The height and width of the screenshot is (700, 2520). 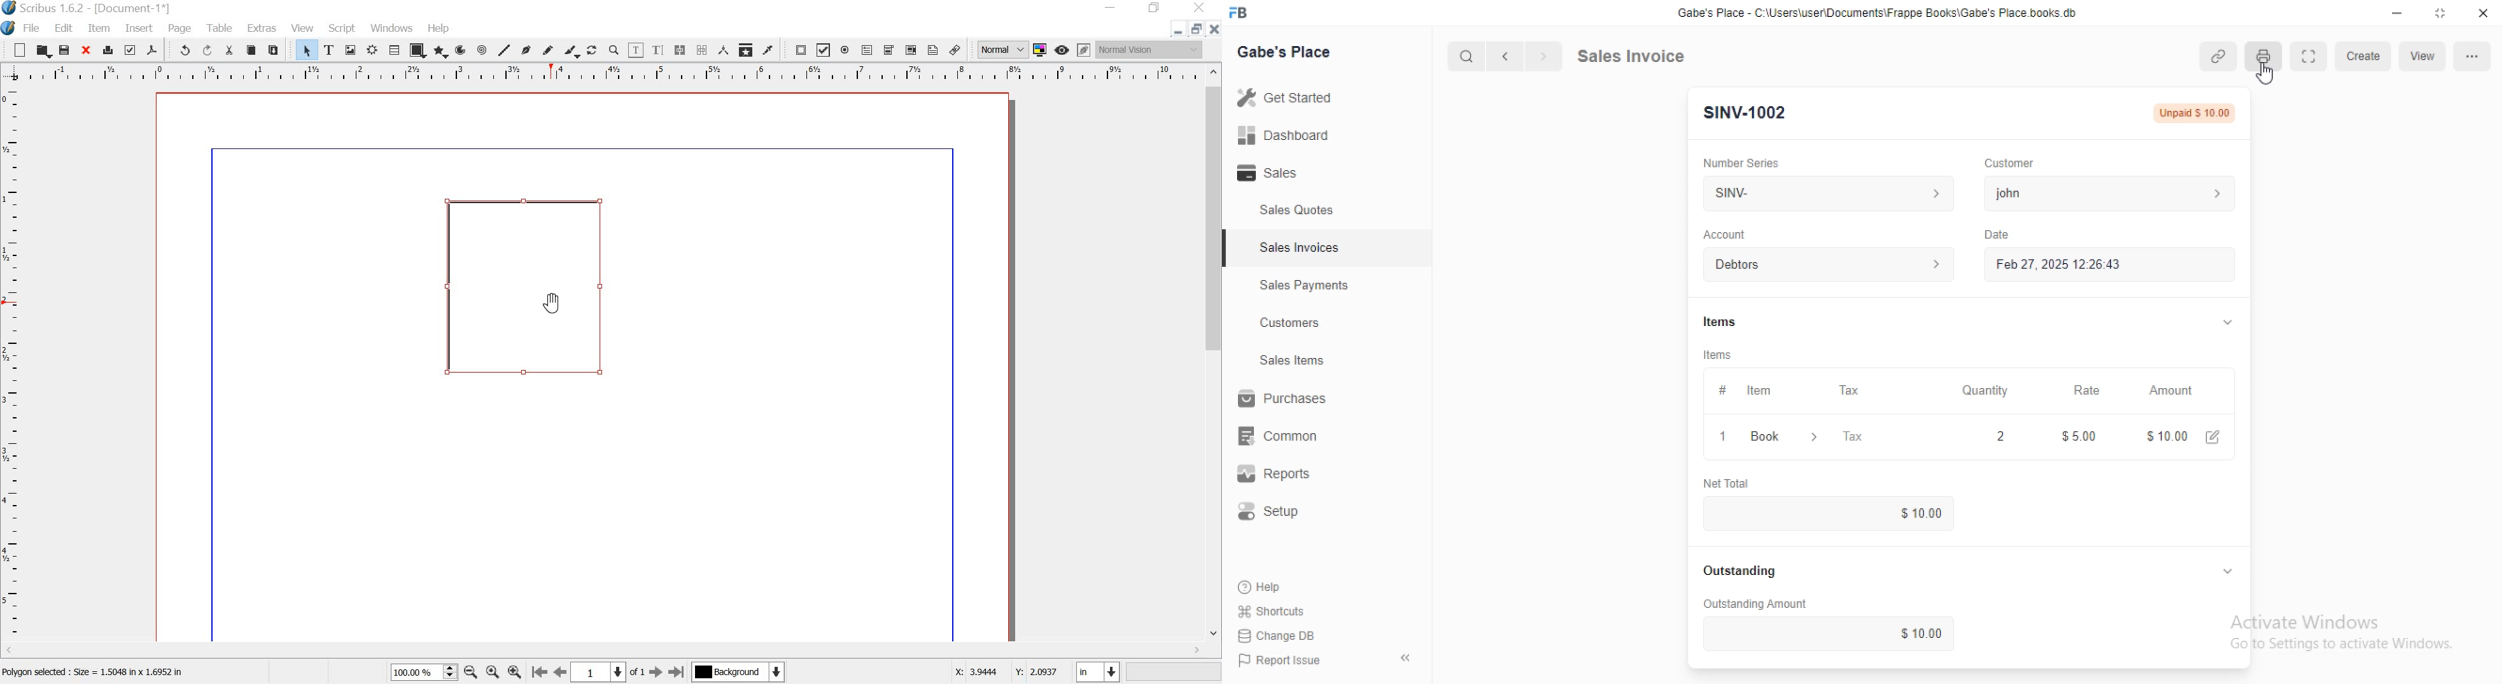 I want to click on open, so click(x=42, y=51).